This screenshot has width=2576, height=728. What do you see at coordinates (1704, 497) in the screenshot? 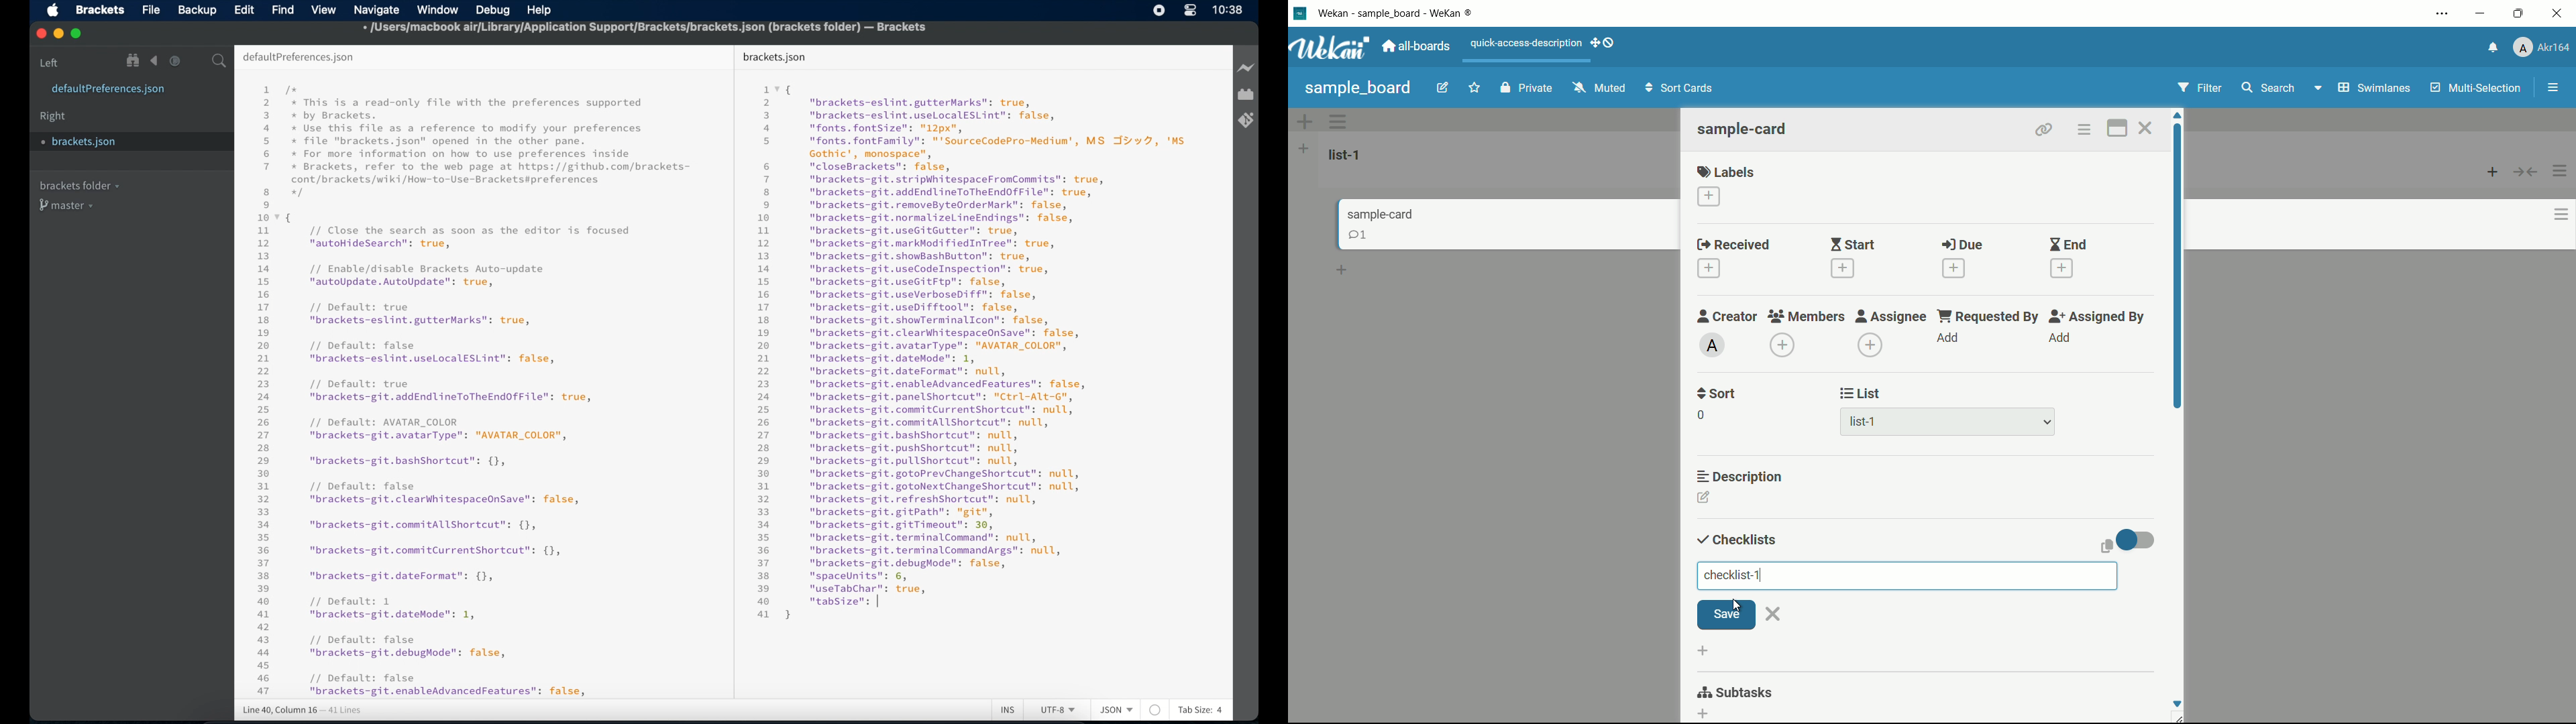
I see `edit description` at bounding box center [1704, 497].